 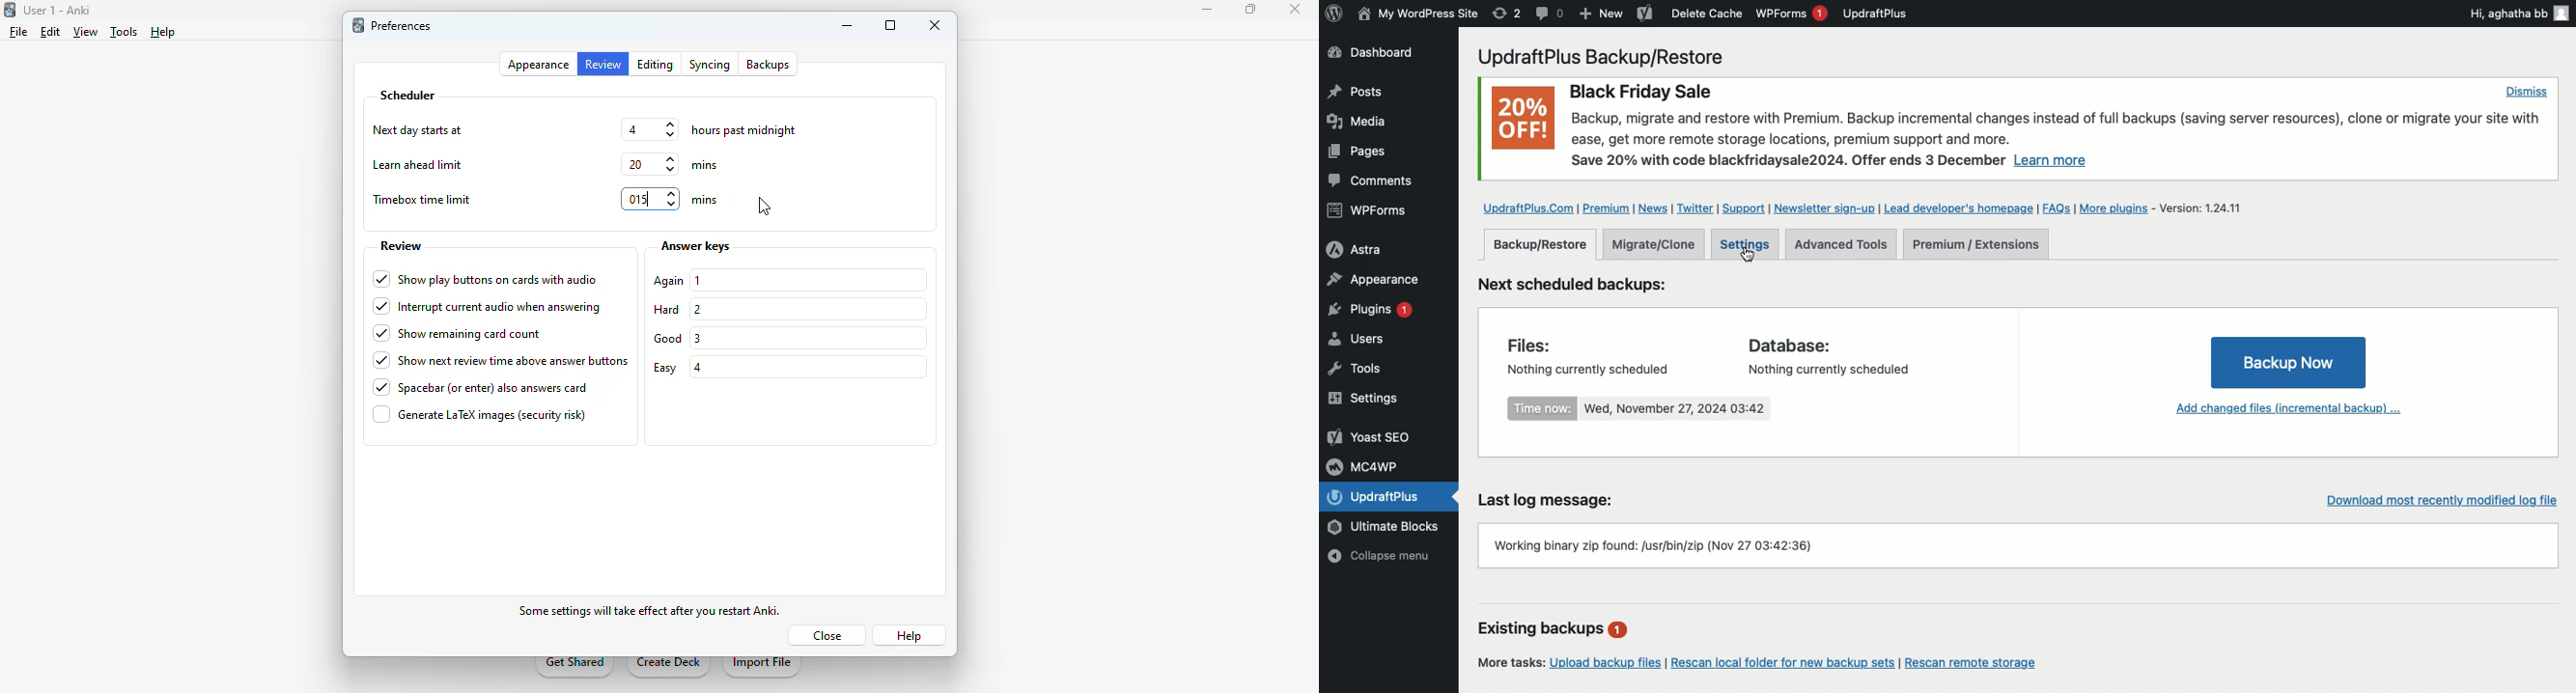 I want to click on help, so click(x=907, y=634).